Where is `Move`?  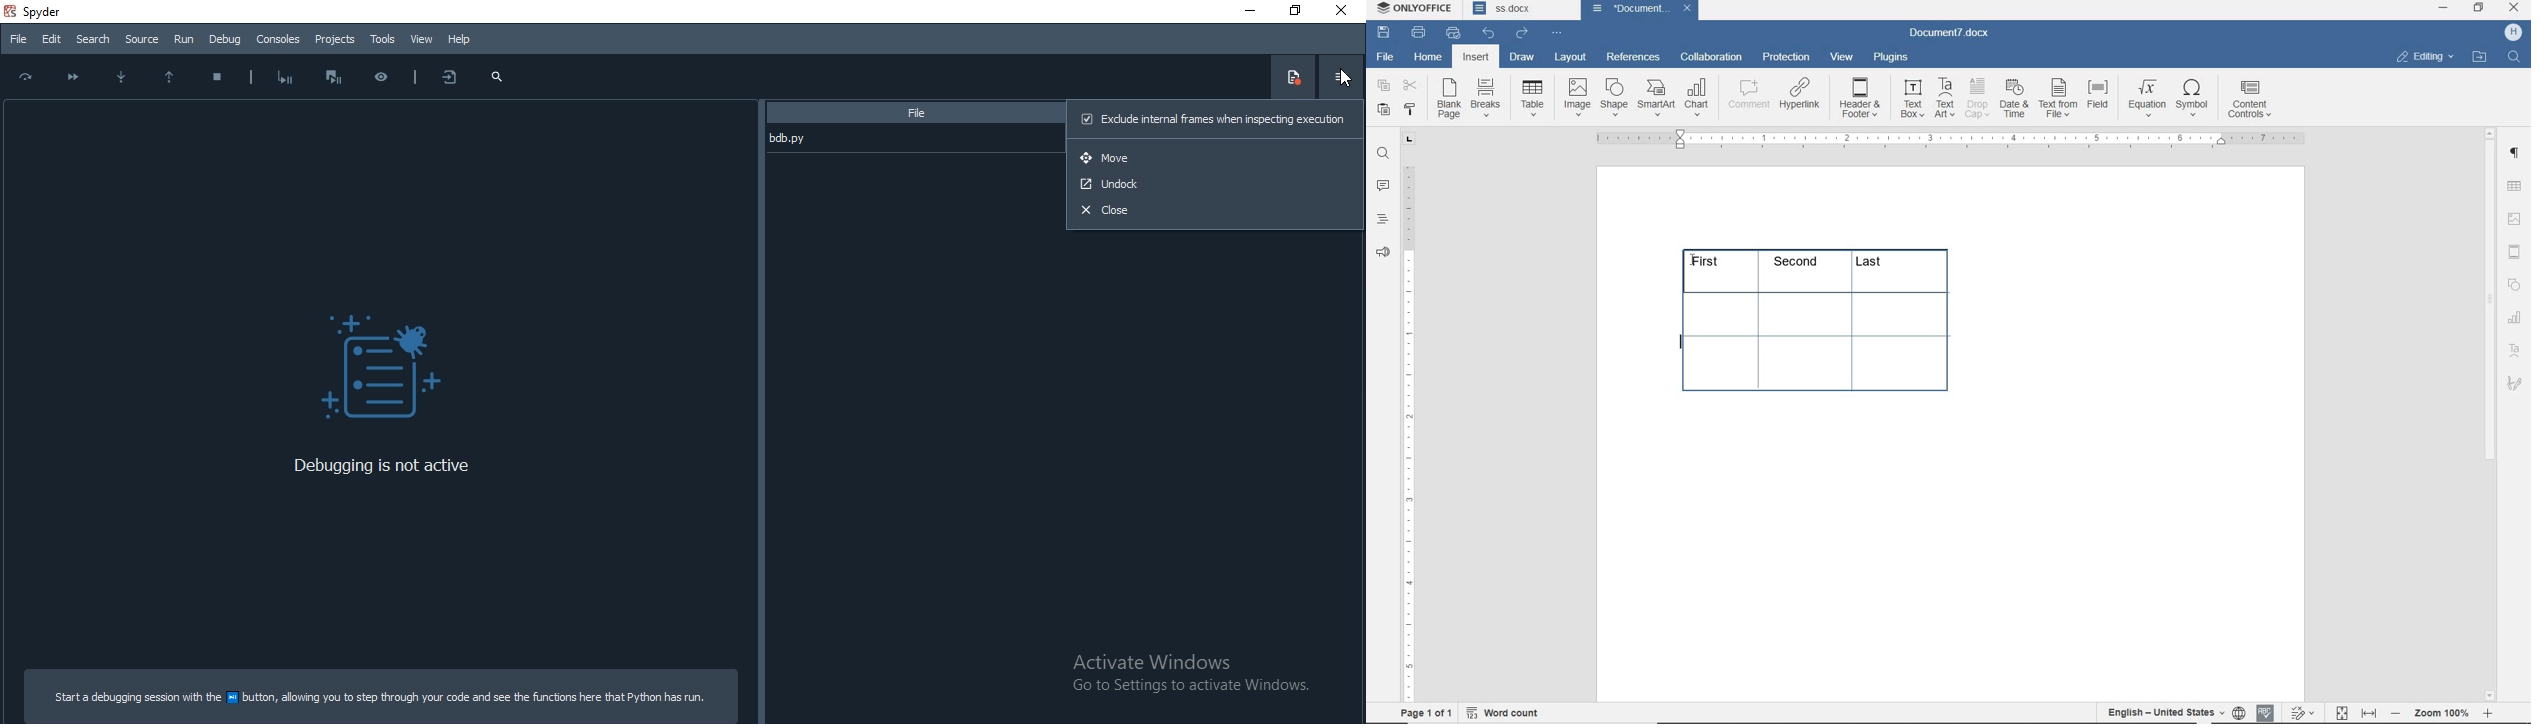
Move is located at coordinates (1216, 157).